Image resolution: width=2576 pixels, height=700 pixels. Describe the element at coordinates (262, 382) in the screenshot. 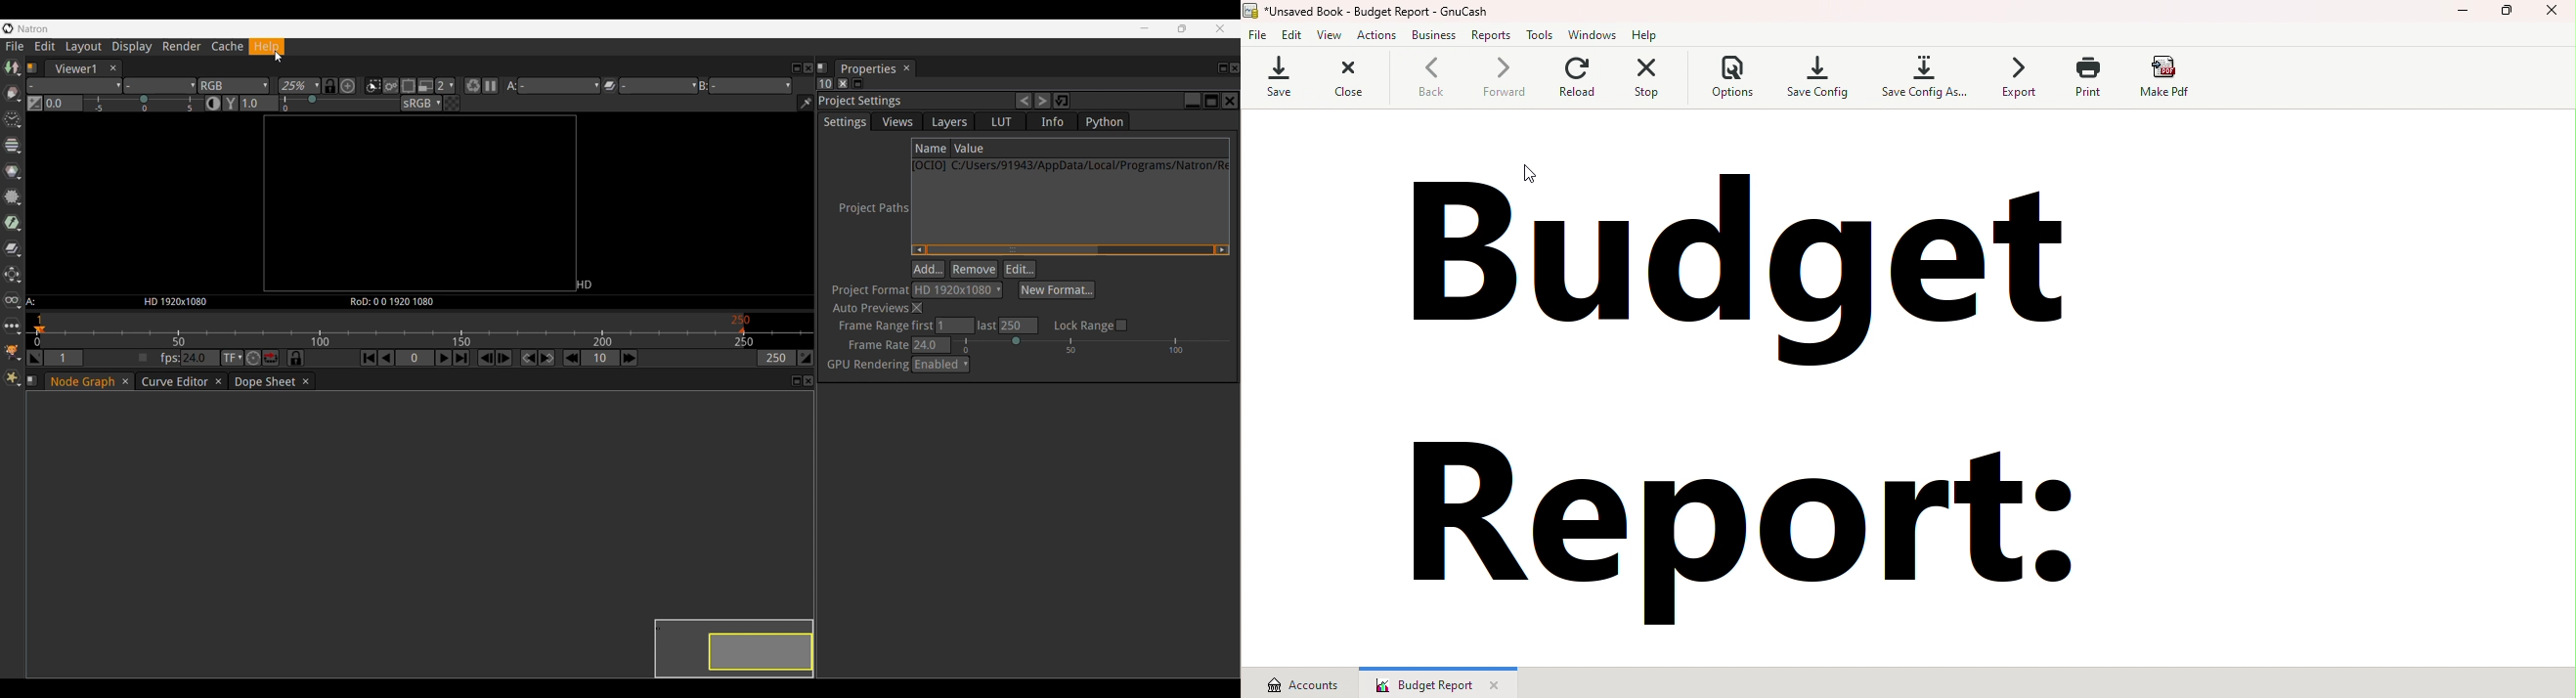

I see `Dope sheet` at that location.